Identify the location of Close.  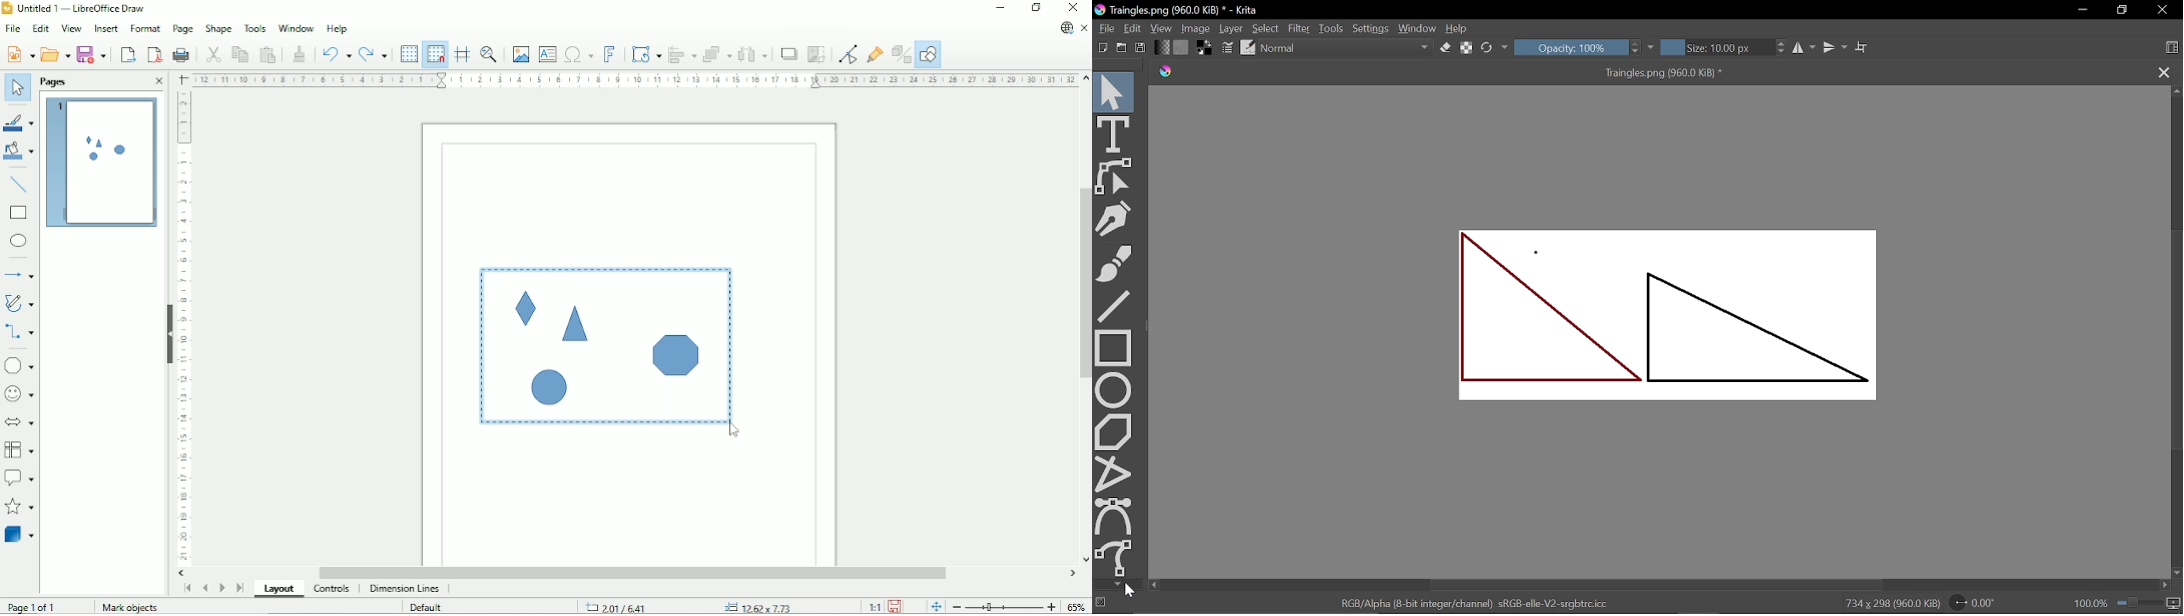
(156, 81).